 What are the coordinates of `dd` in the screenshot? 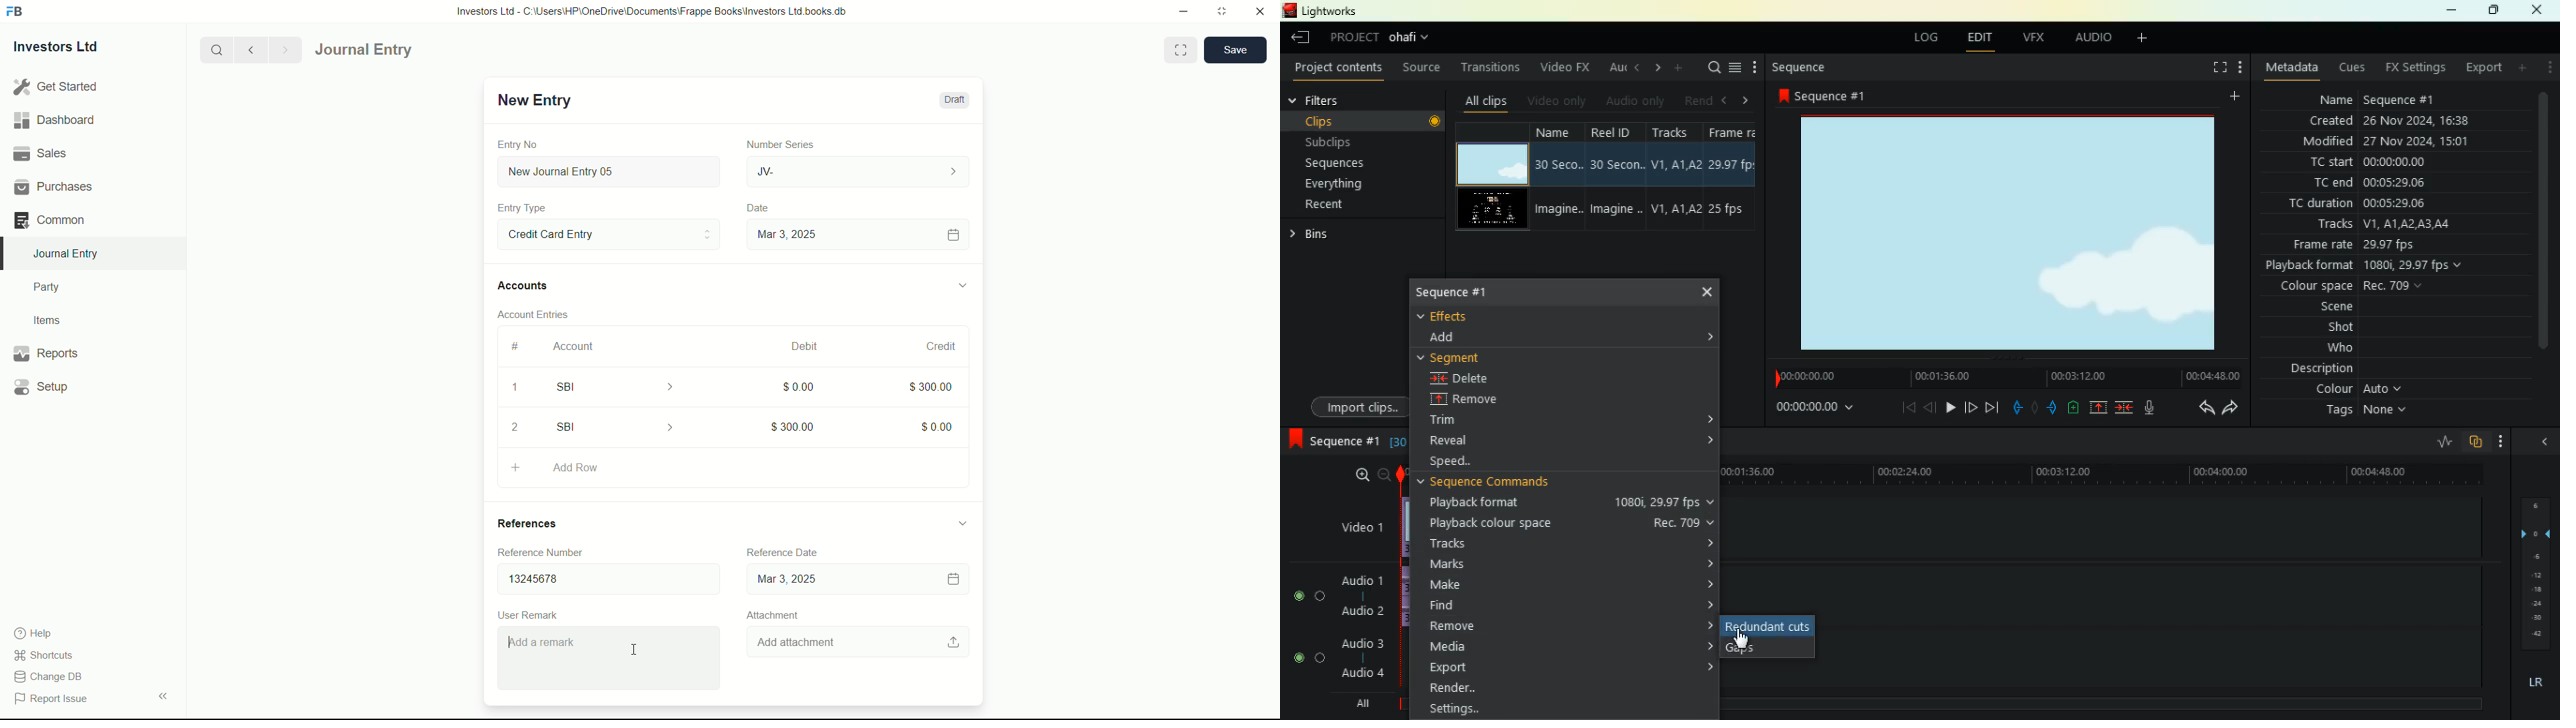 It's located at (1470, 337).